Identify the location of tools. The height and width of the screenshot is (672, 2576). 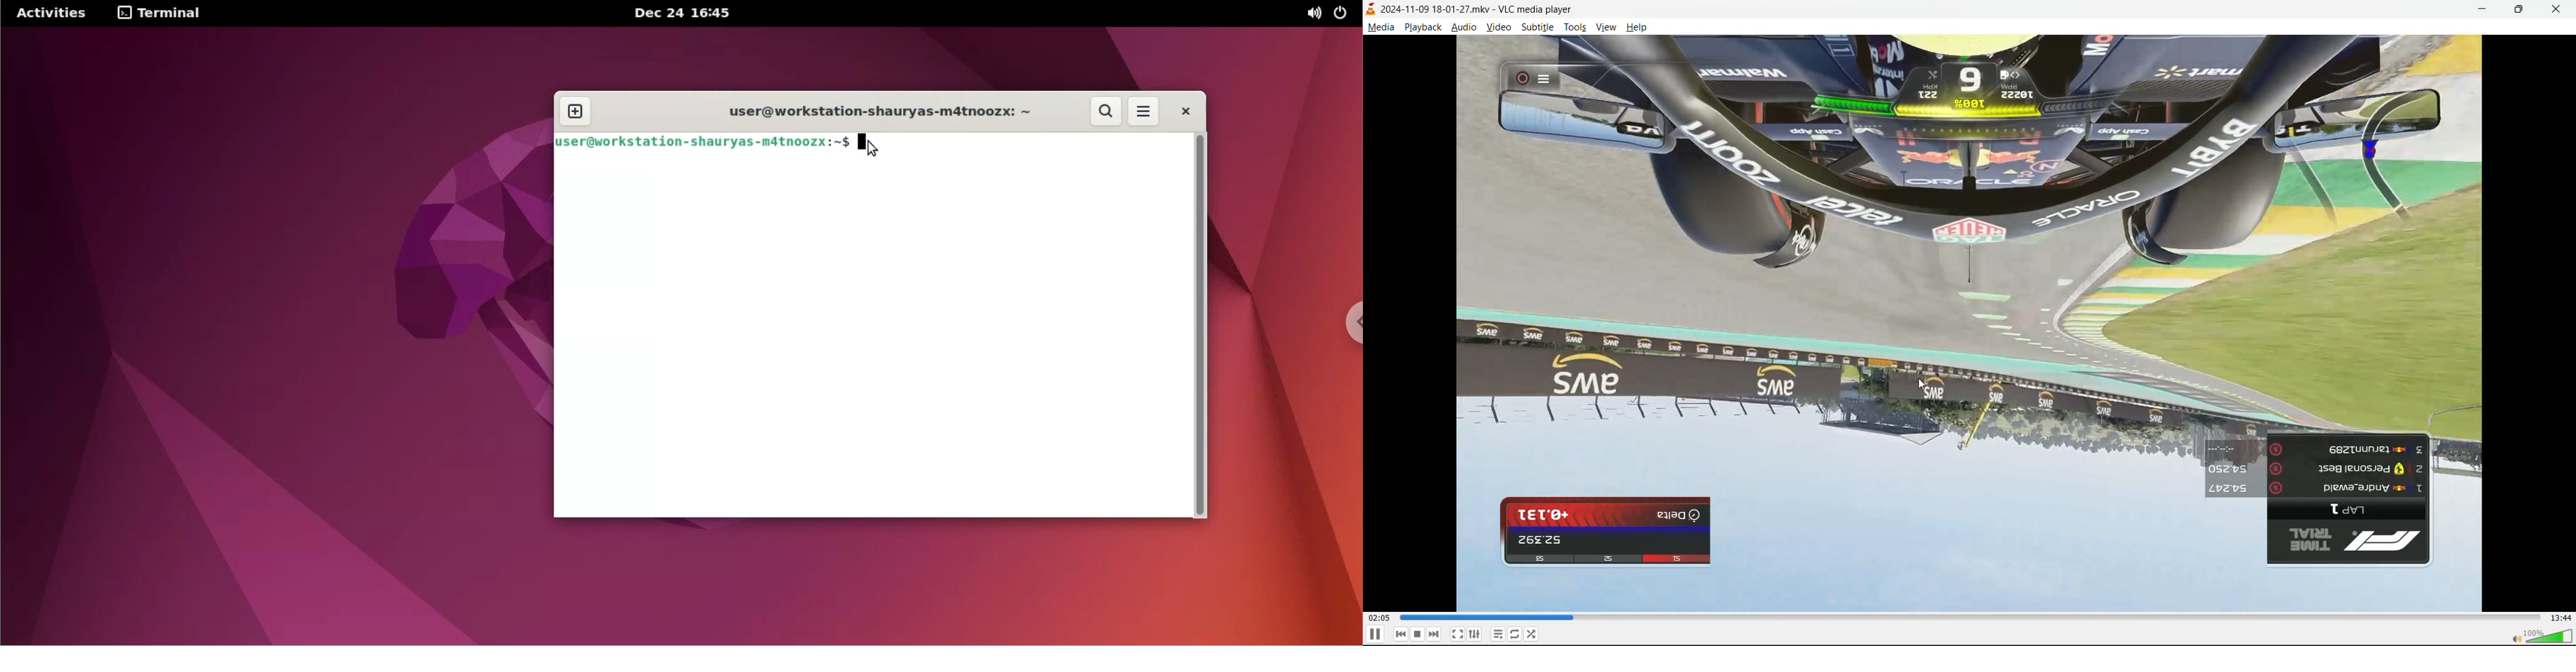
(1576, 30).